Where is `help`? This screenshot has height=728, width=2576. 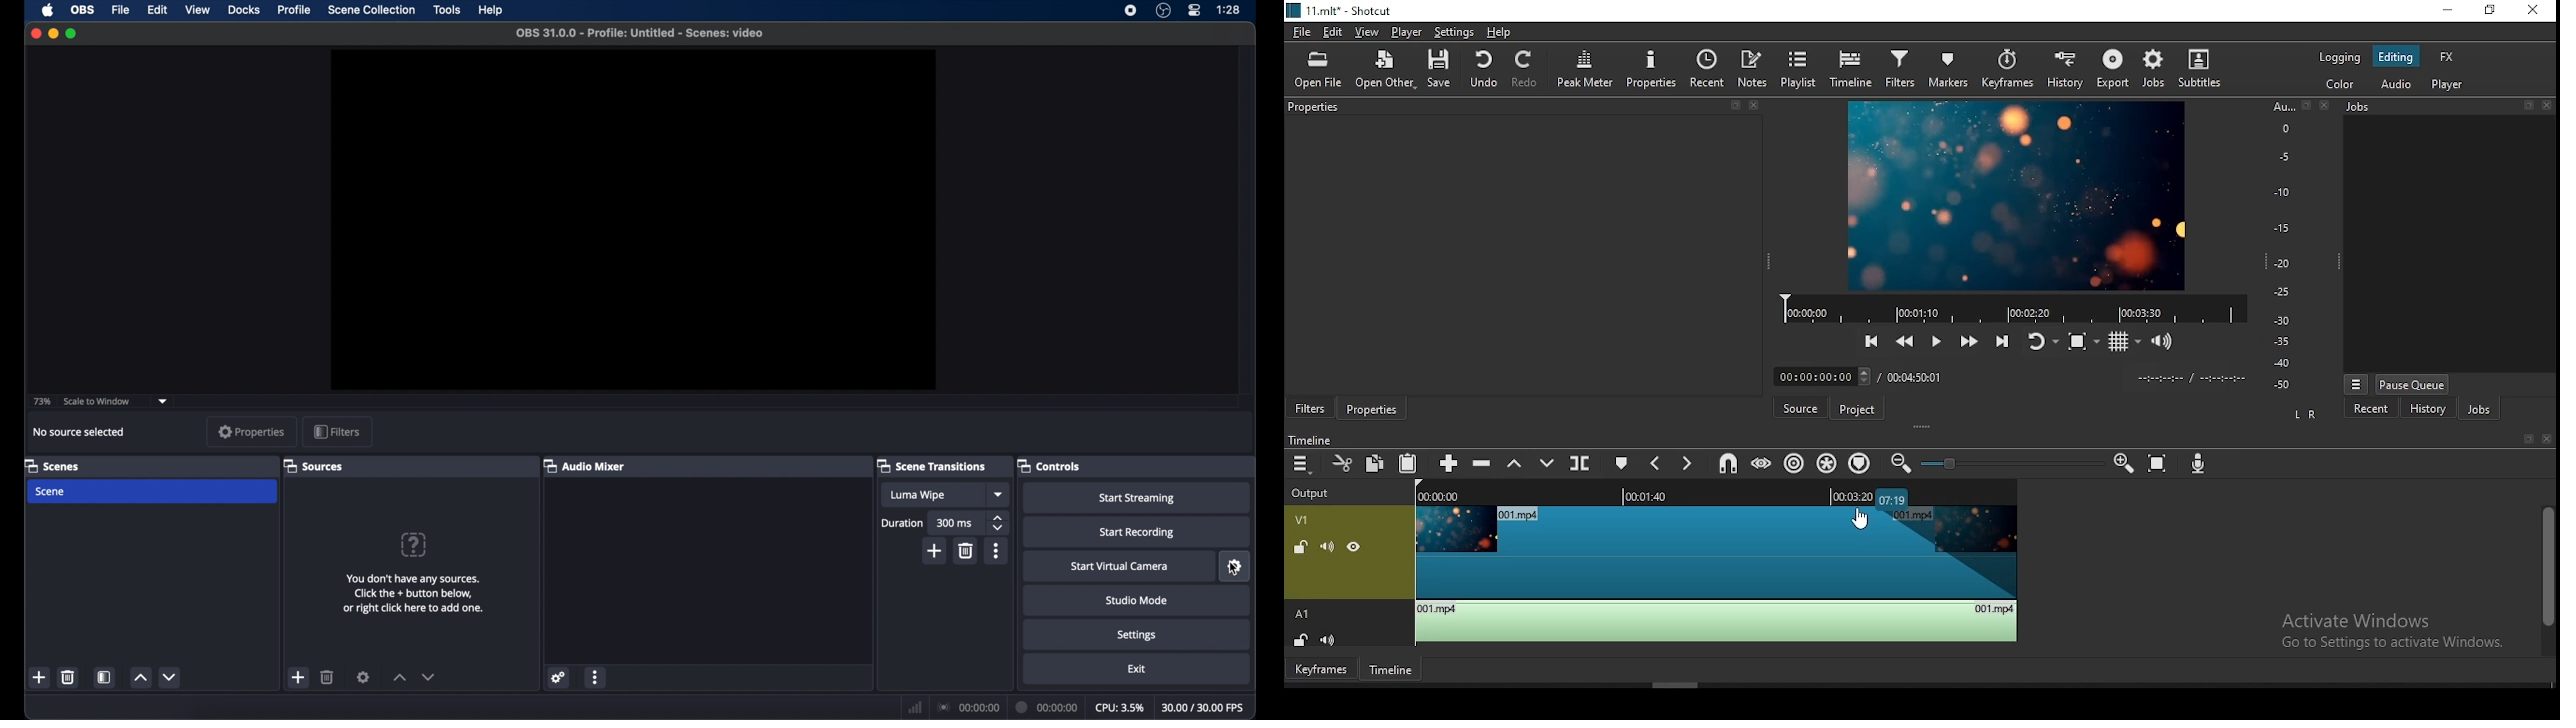 help is located at coordinates (415, 544).